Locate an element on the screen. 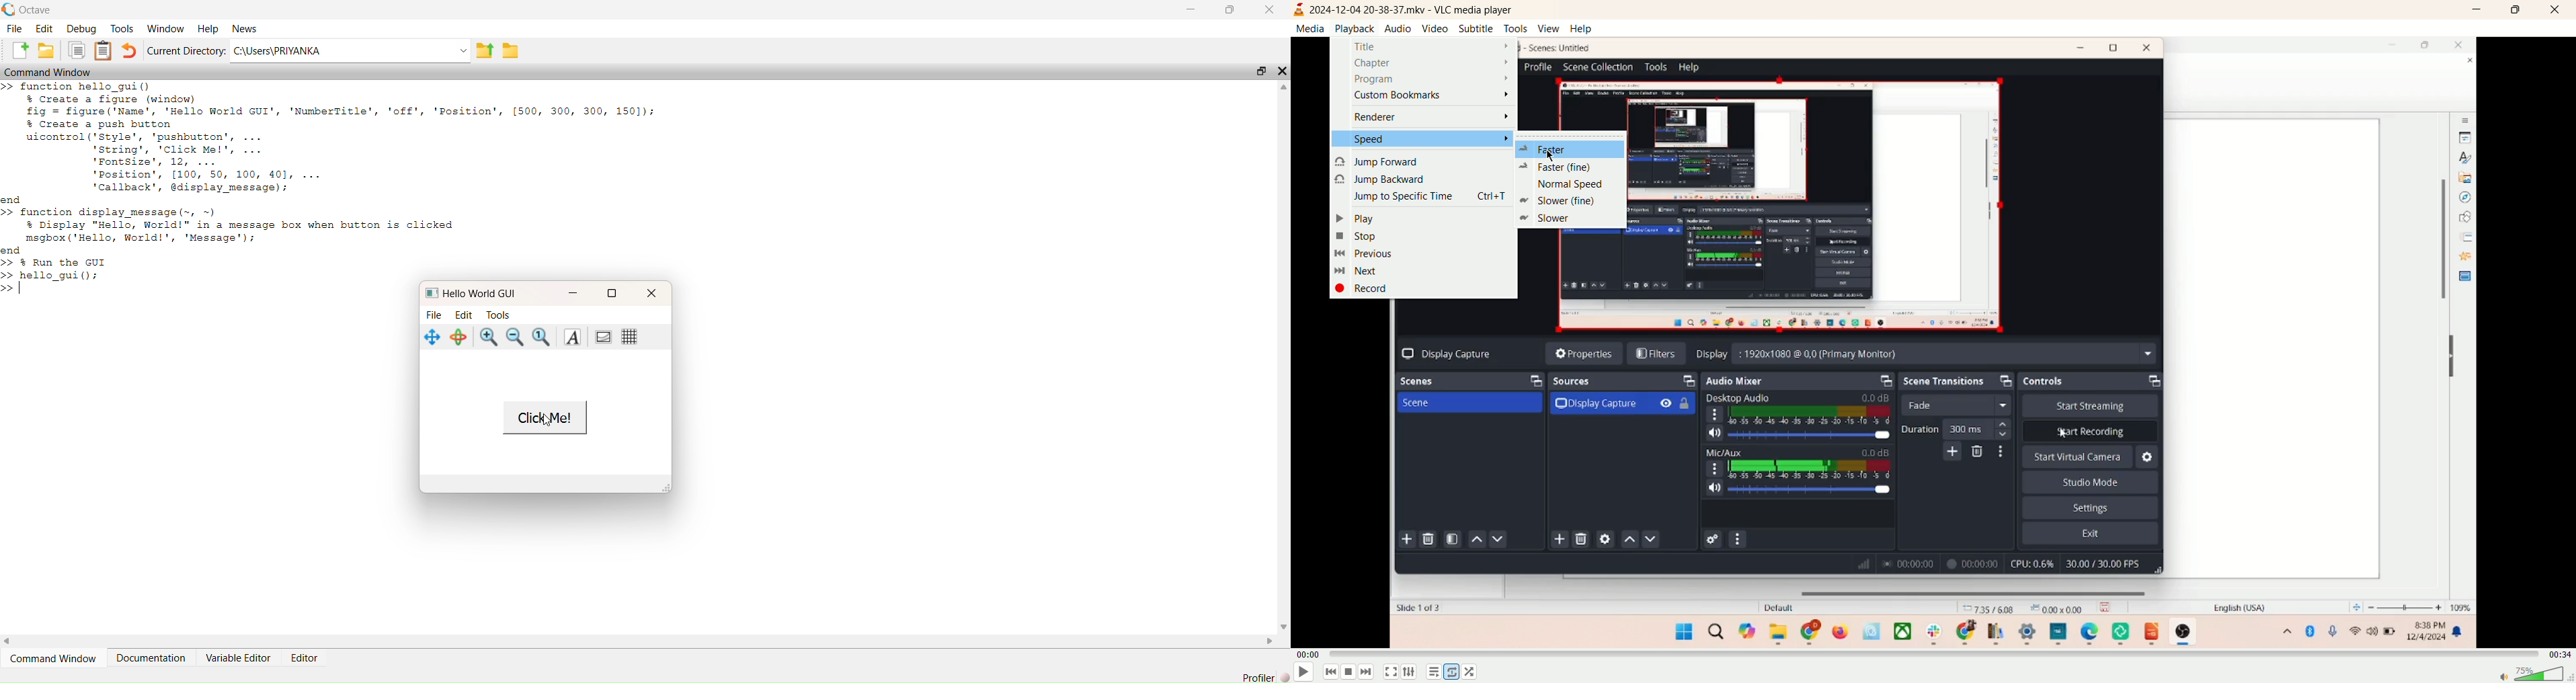 The image size is (2576, 700). play/pause is located at coordinates (1304, 674).